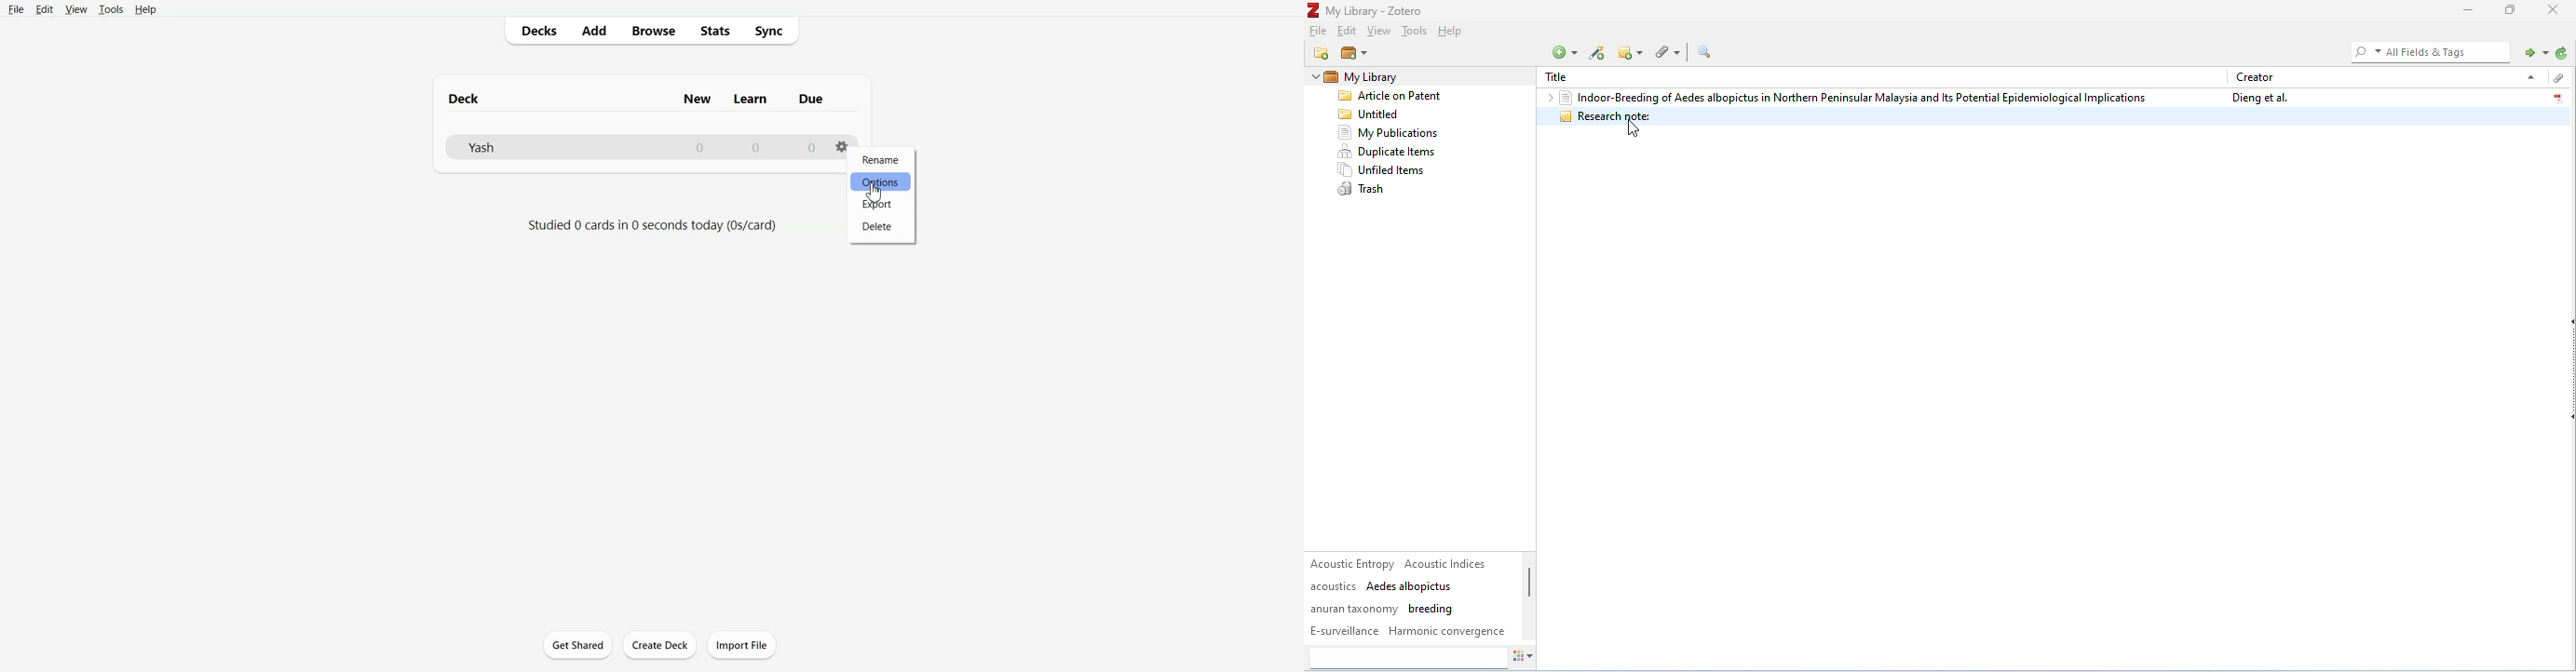  What do you see at coordinates (637, 98) in the screenshot?
I see `Text` at bounding box center [637, 98].